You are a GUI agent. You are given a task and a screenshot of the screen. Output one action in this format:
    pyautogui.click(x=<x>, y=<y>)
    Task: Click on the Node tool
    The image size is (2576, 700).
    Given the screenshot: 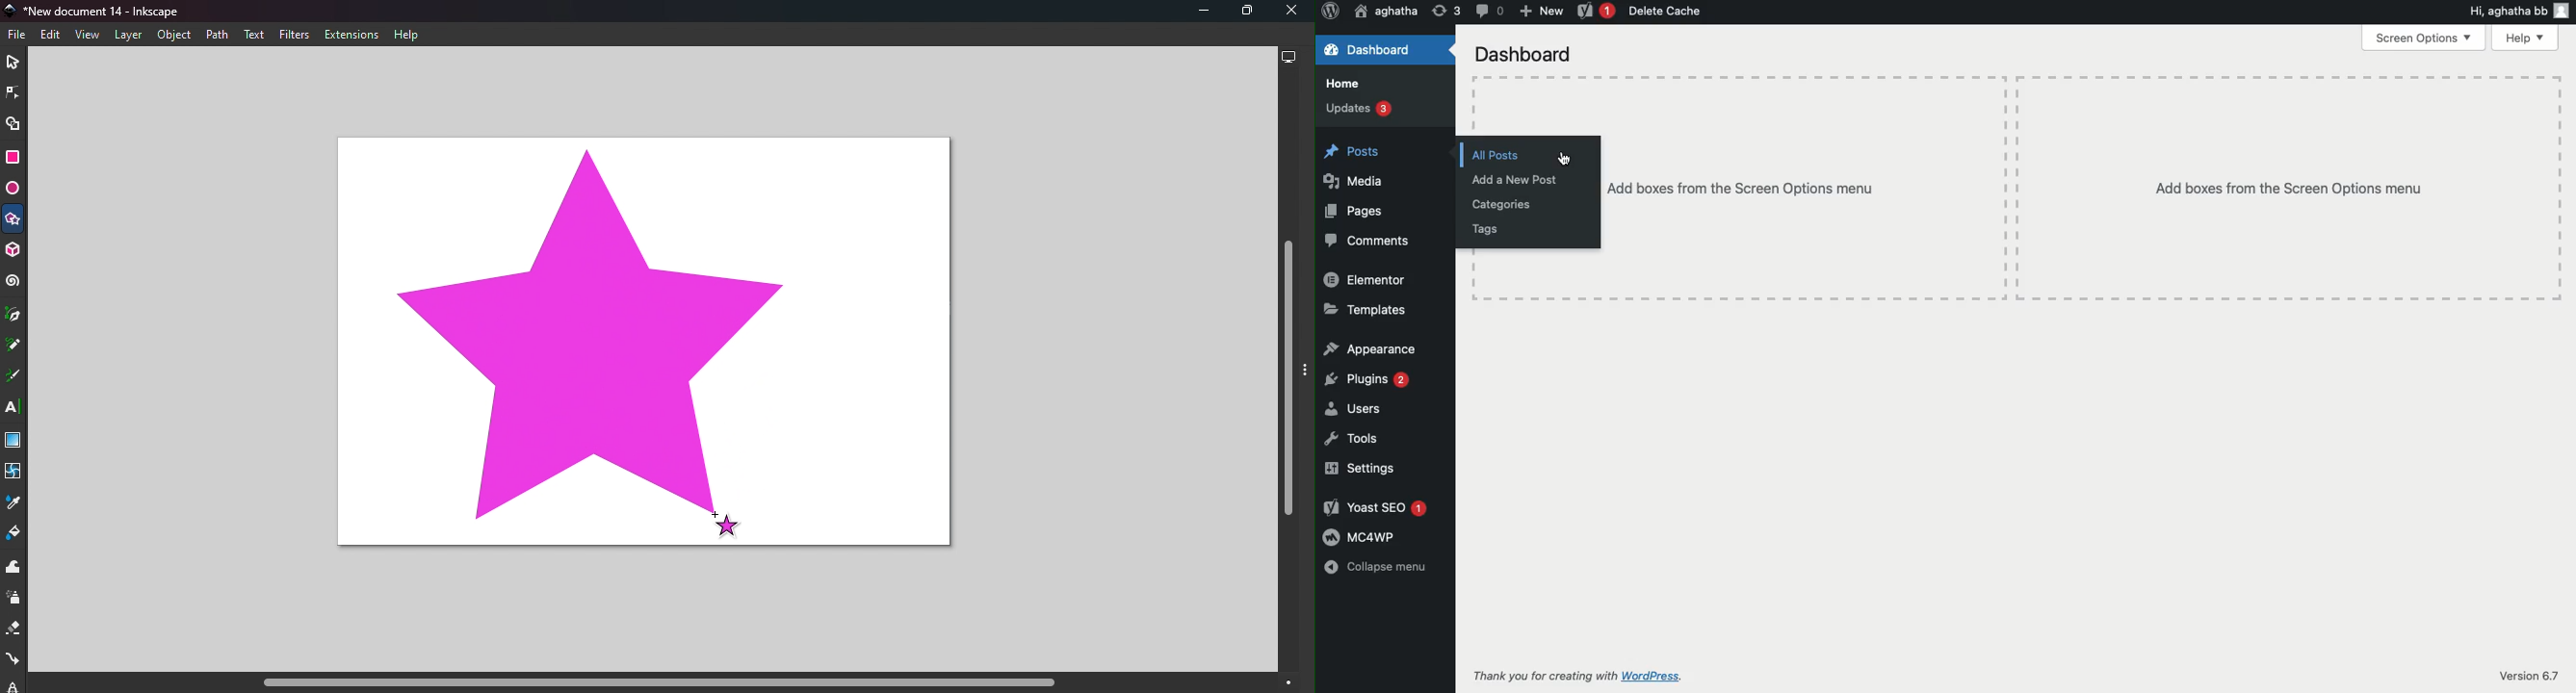 What is the action you would take?
    pyautogui.click(x=12, y=92)
    